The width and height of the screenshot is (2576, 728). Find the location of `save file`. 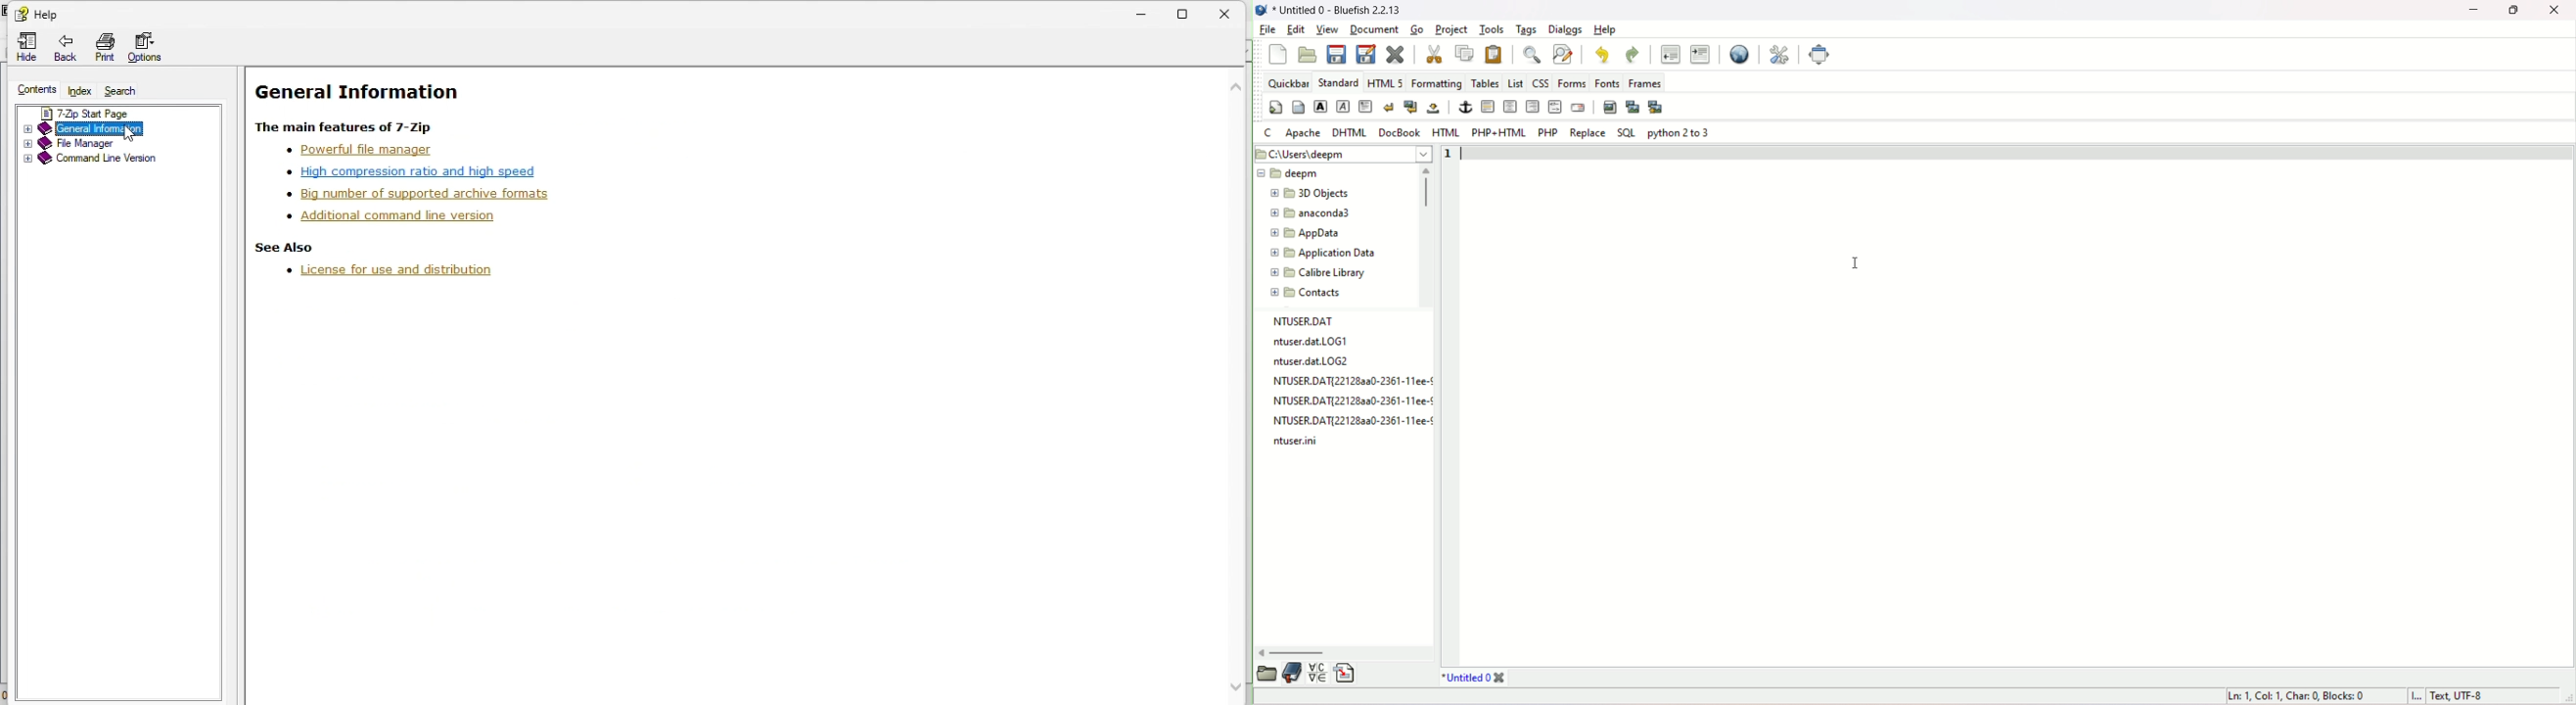

save file is located at coordinates (1338, 54).